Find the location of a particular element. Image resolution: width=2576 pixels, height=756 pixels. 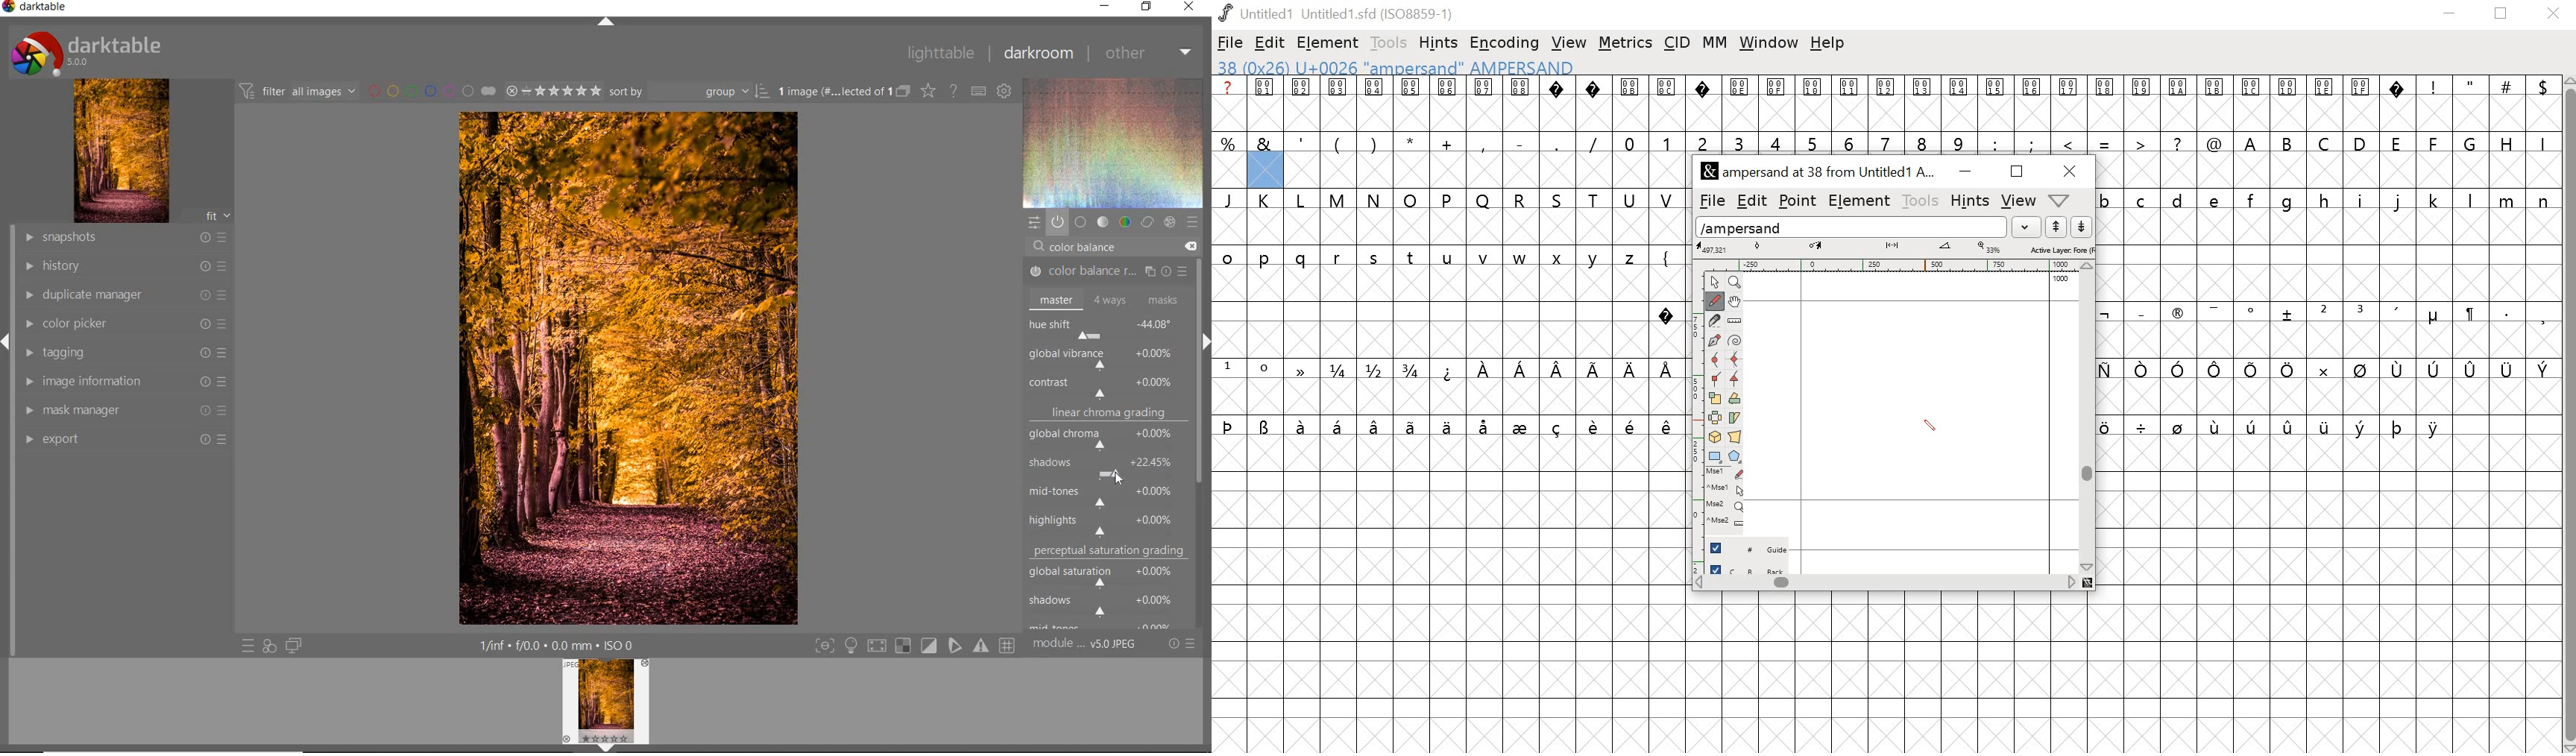

base is located at coordinates (1081, 222).